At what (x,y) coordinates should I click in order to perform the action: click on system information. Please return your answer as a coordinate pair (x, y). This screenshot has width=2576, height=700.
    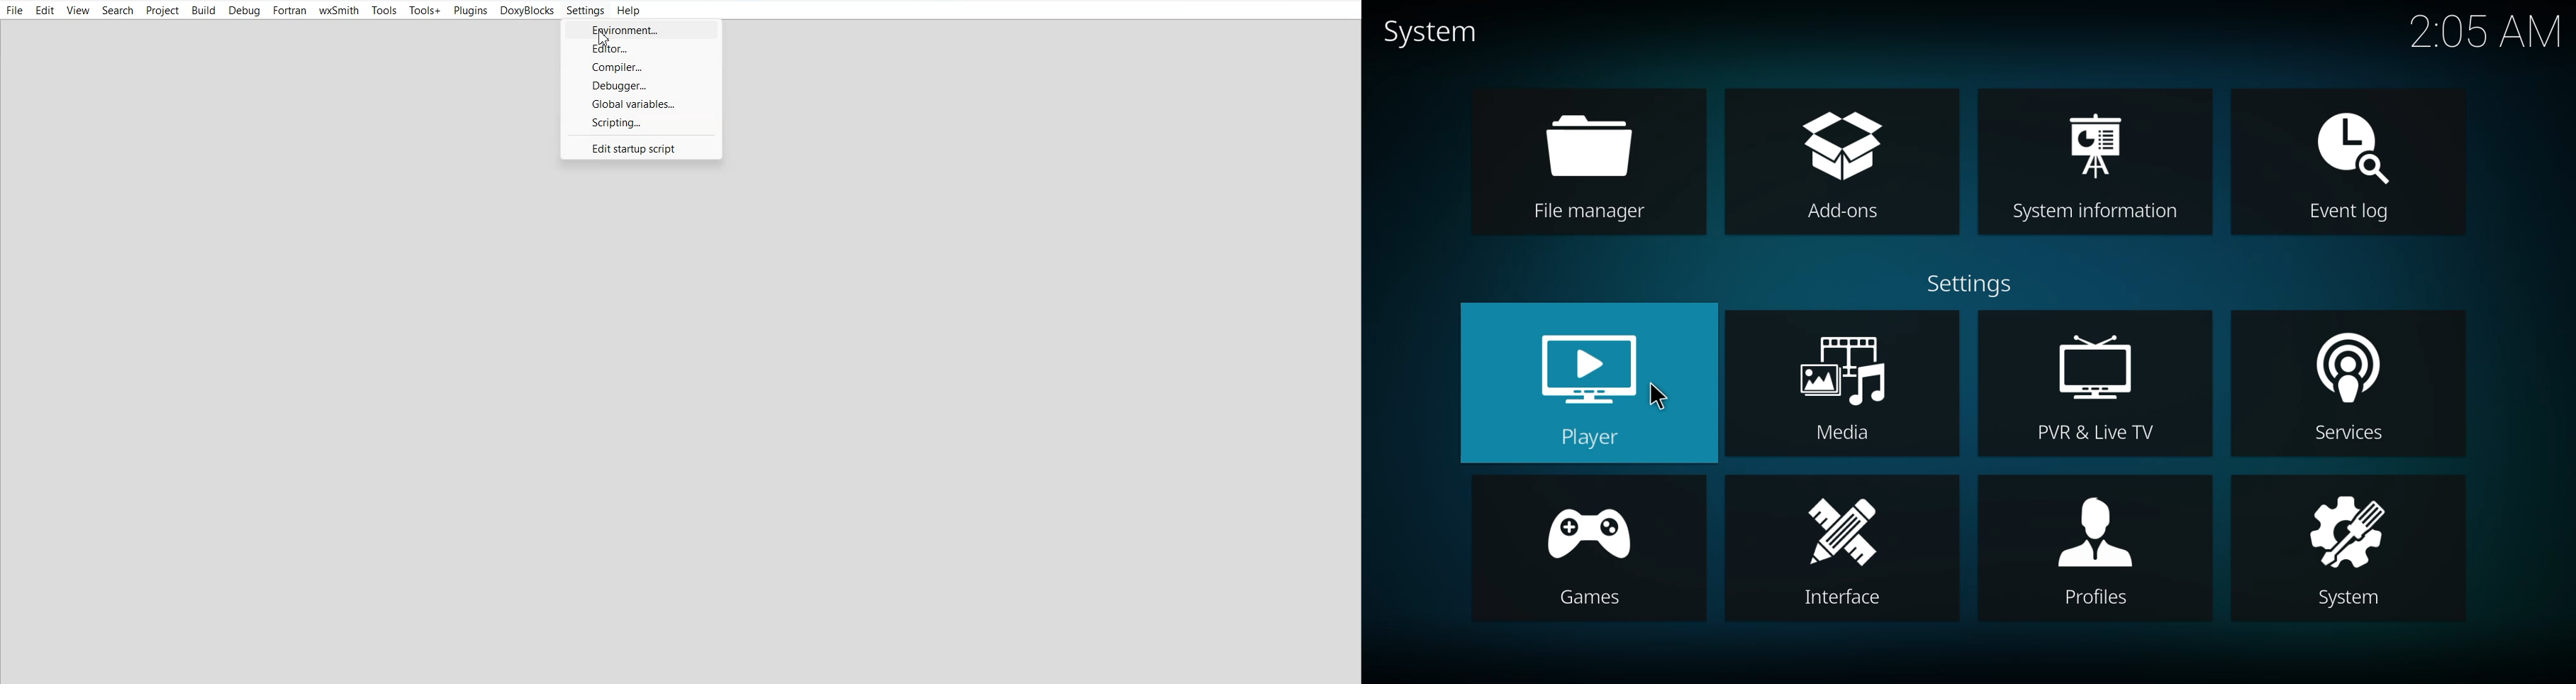
    Looking at the image, I should click on (2097, 162).